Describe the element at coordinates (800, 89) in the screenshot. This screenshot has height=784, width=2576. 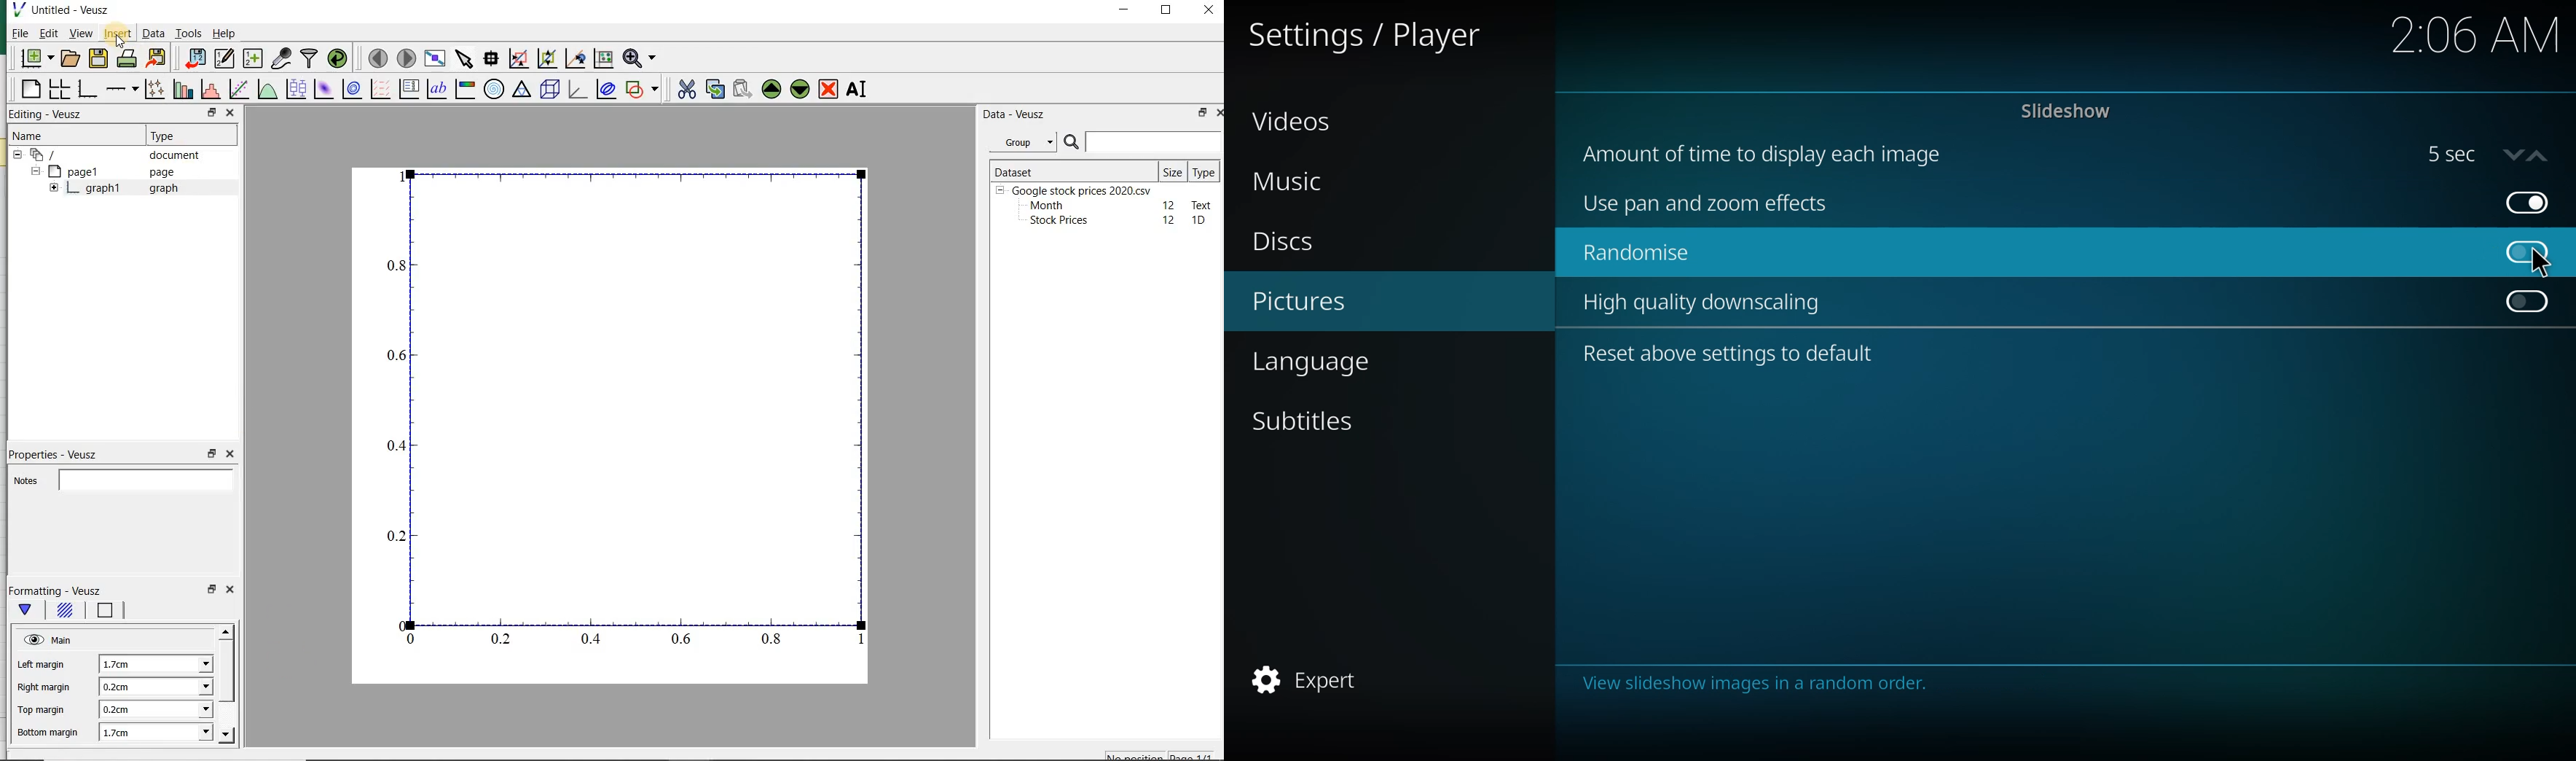
I see `move the selected widget down` at that location.